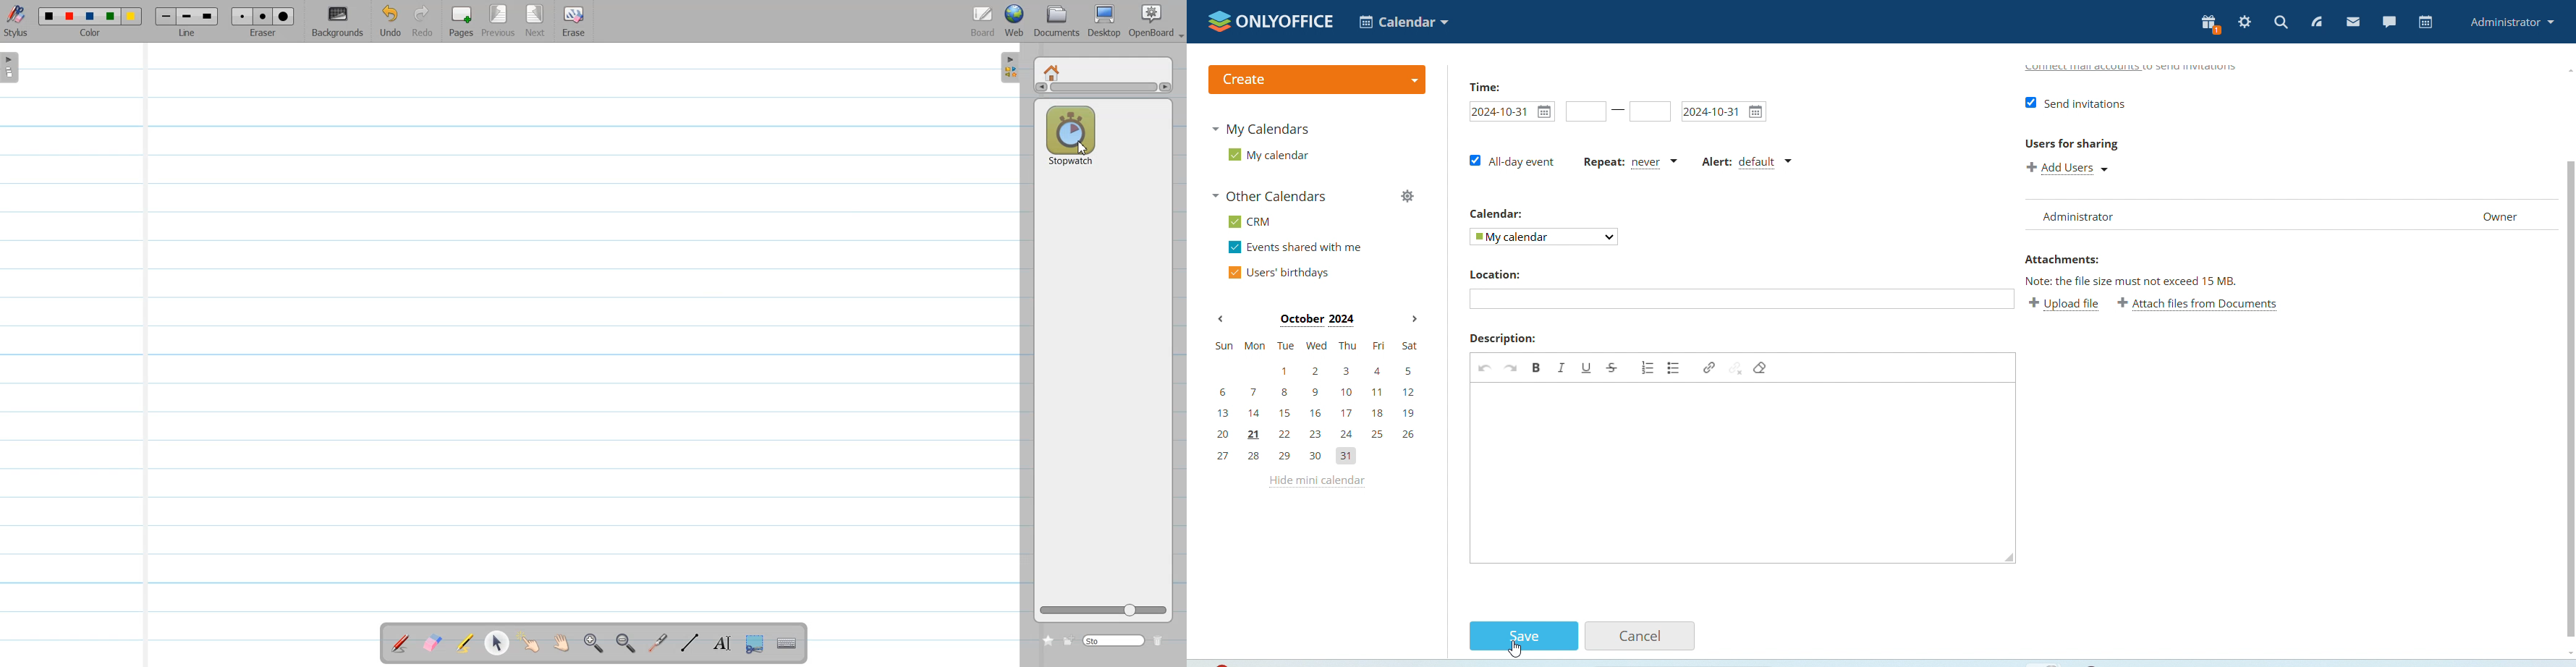 The image size is (2576, 672). Describe the element at coordinates (2198, 305) in the screenshot. I see `Attach file from documents` at that location.